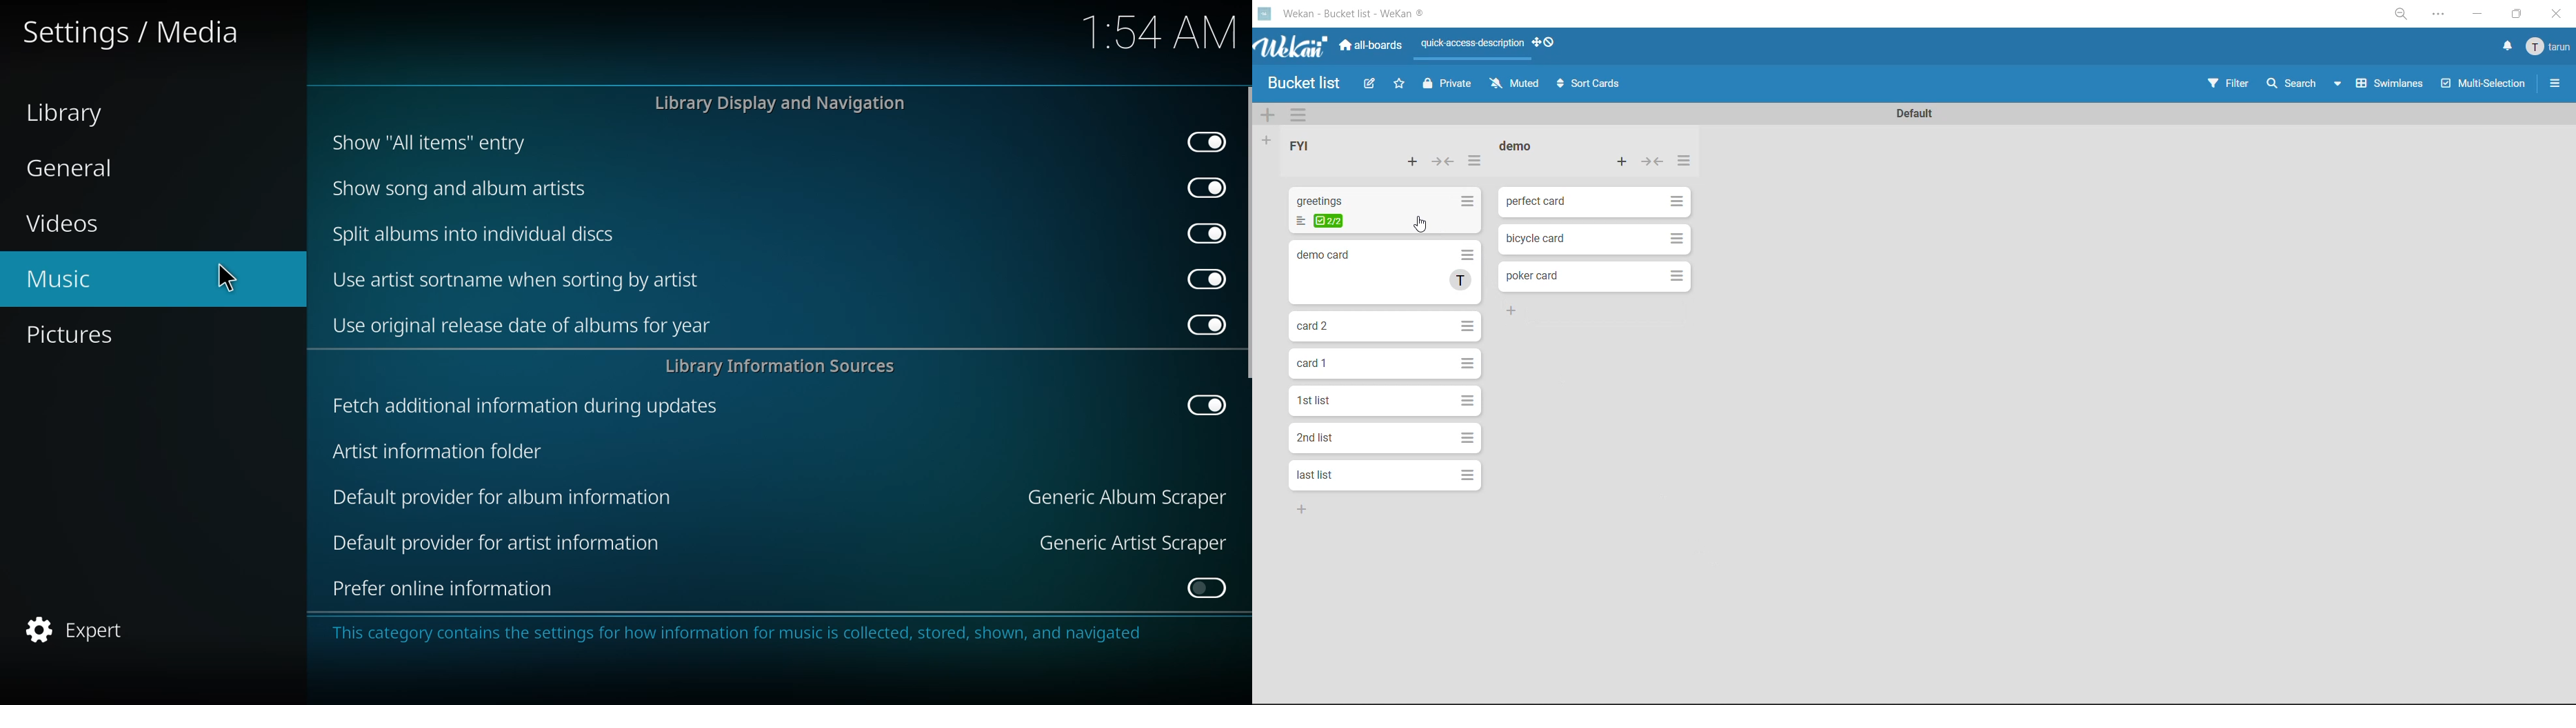 The height and width of the screenshot is (728, 2576). Describe the element at coordinates (522, 325) in the screenshot. I see `use original release date of albums` at that location.